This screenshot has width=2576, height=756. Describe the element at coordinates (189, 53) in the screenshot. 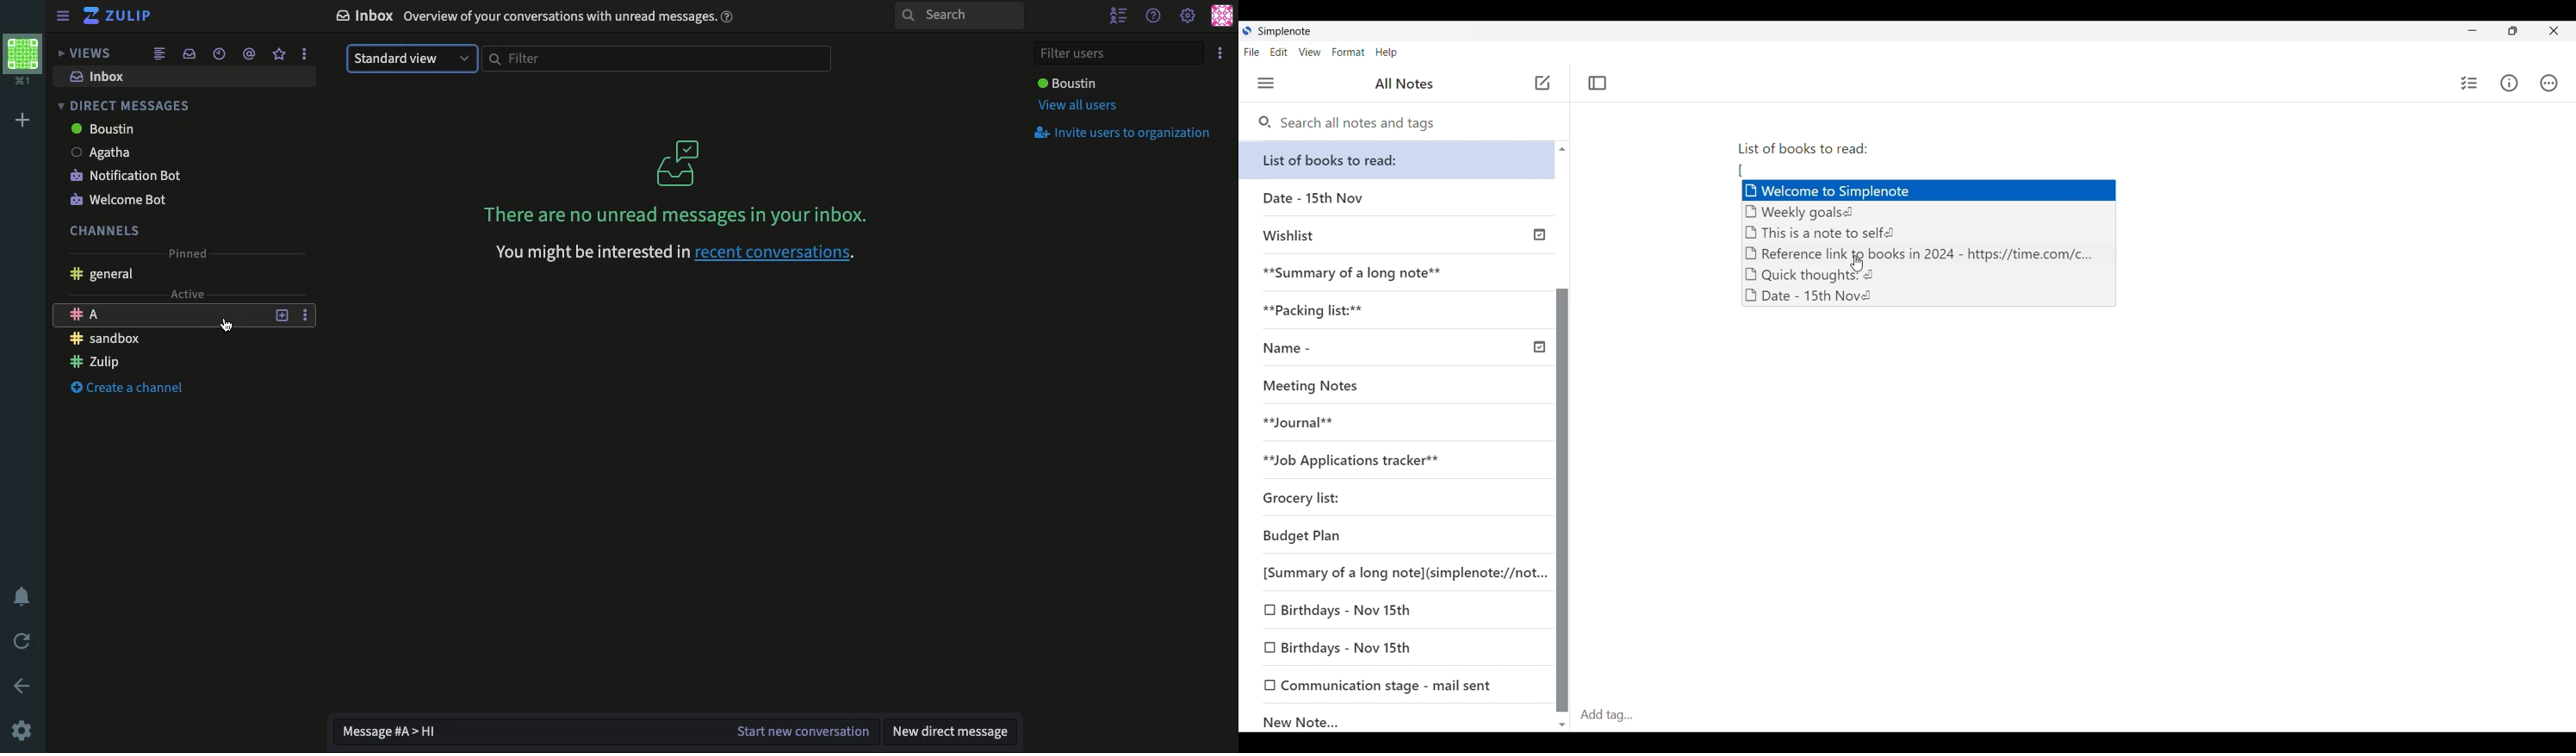

I see `Inbox` at that location.